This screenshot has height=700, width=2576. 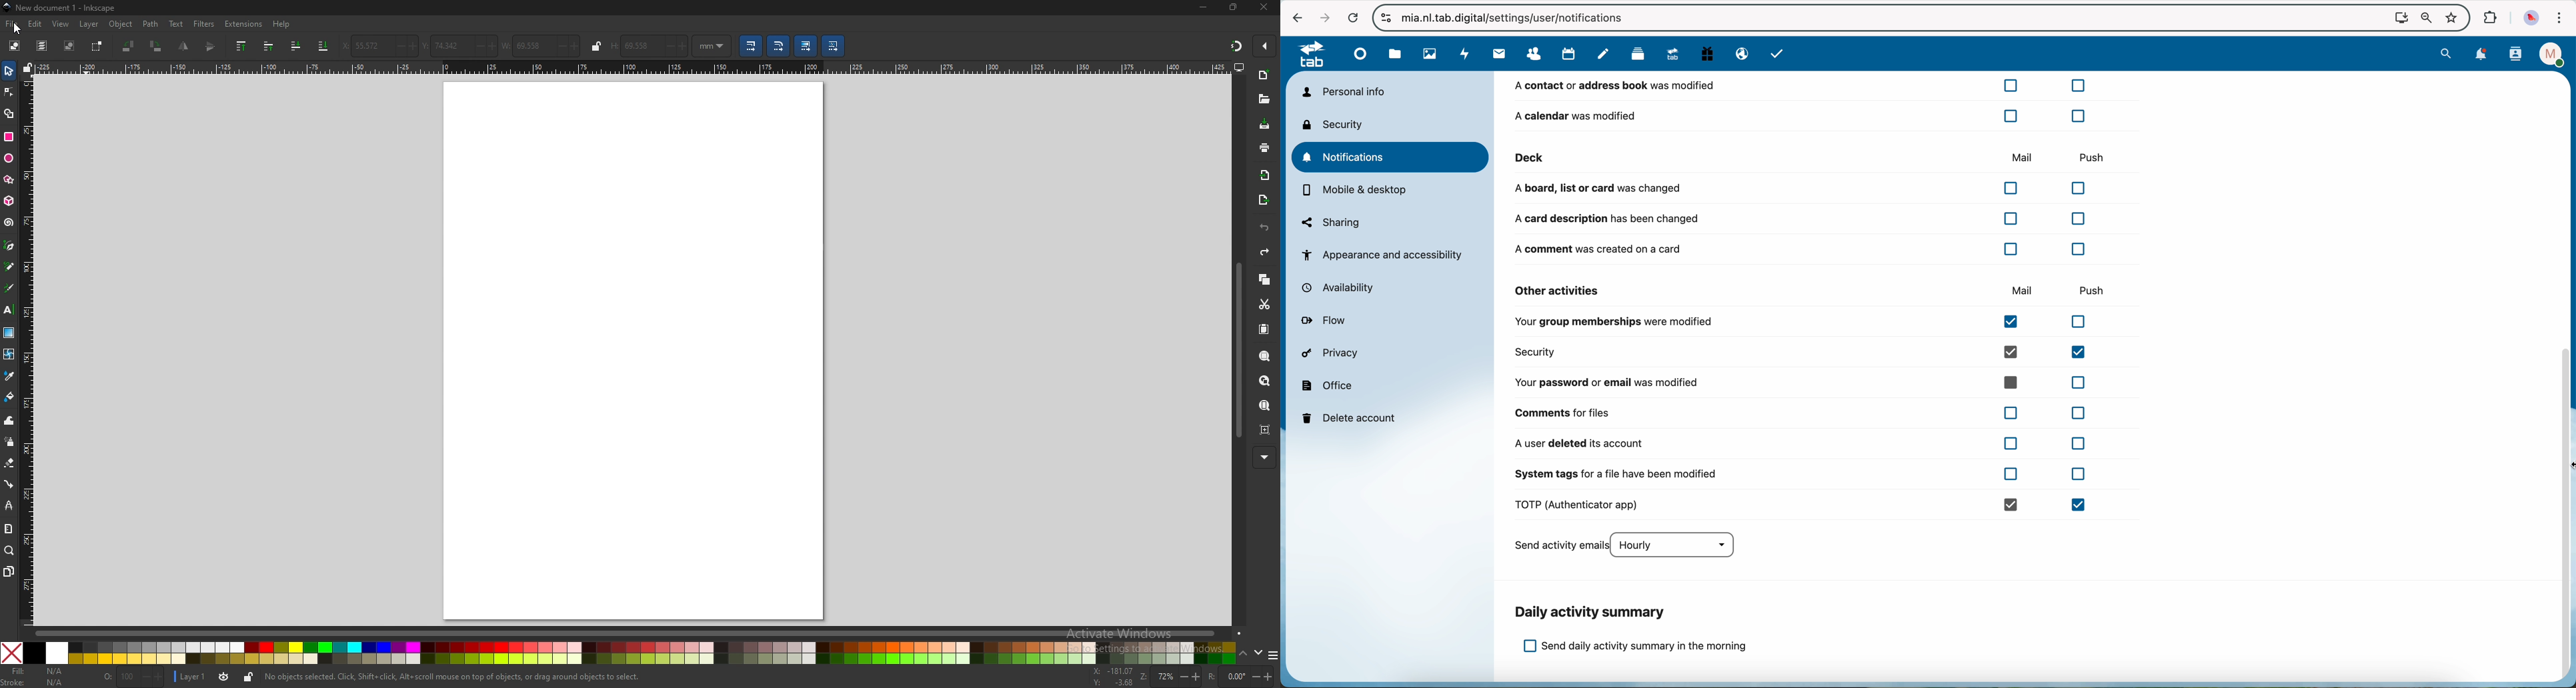 What do you see at coordinates (1805, 505) in the screenshot?
I see `TOTP (authenticator app)` at bounding box center [1805, 505].